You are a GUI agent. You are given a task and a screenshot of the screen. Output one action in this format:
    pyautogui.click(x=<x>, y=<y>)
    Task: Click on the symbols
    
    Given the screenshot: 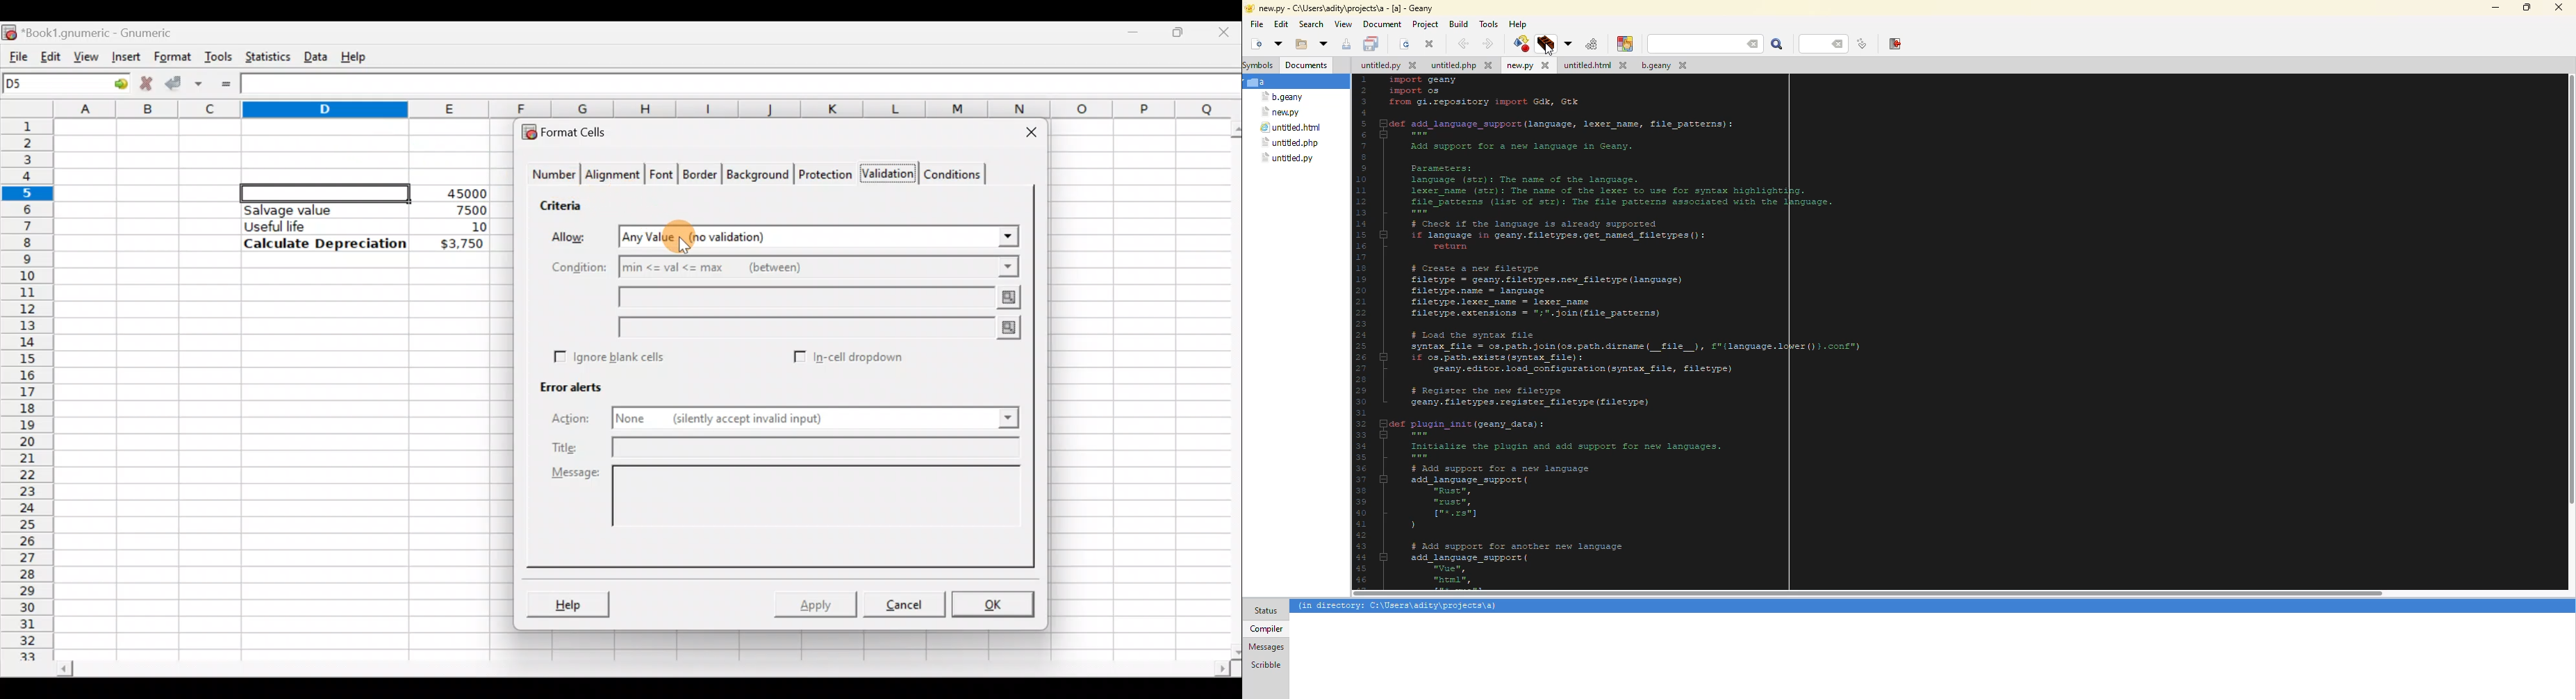 What is the action you would take?
    pyautogui.click(x=1261, y=65)
    